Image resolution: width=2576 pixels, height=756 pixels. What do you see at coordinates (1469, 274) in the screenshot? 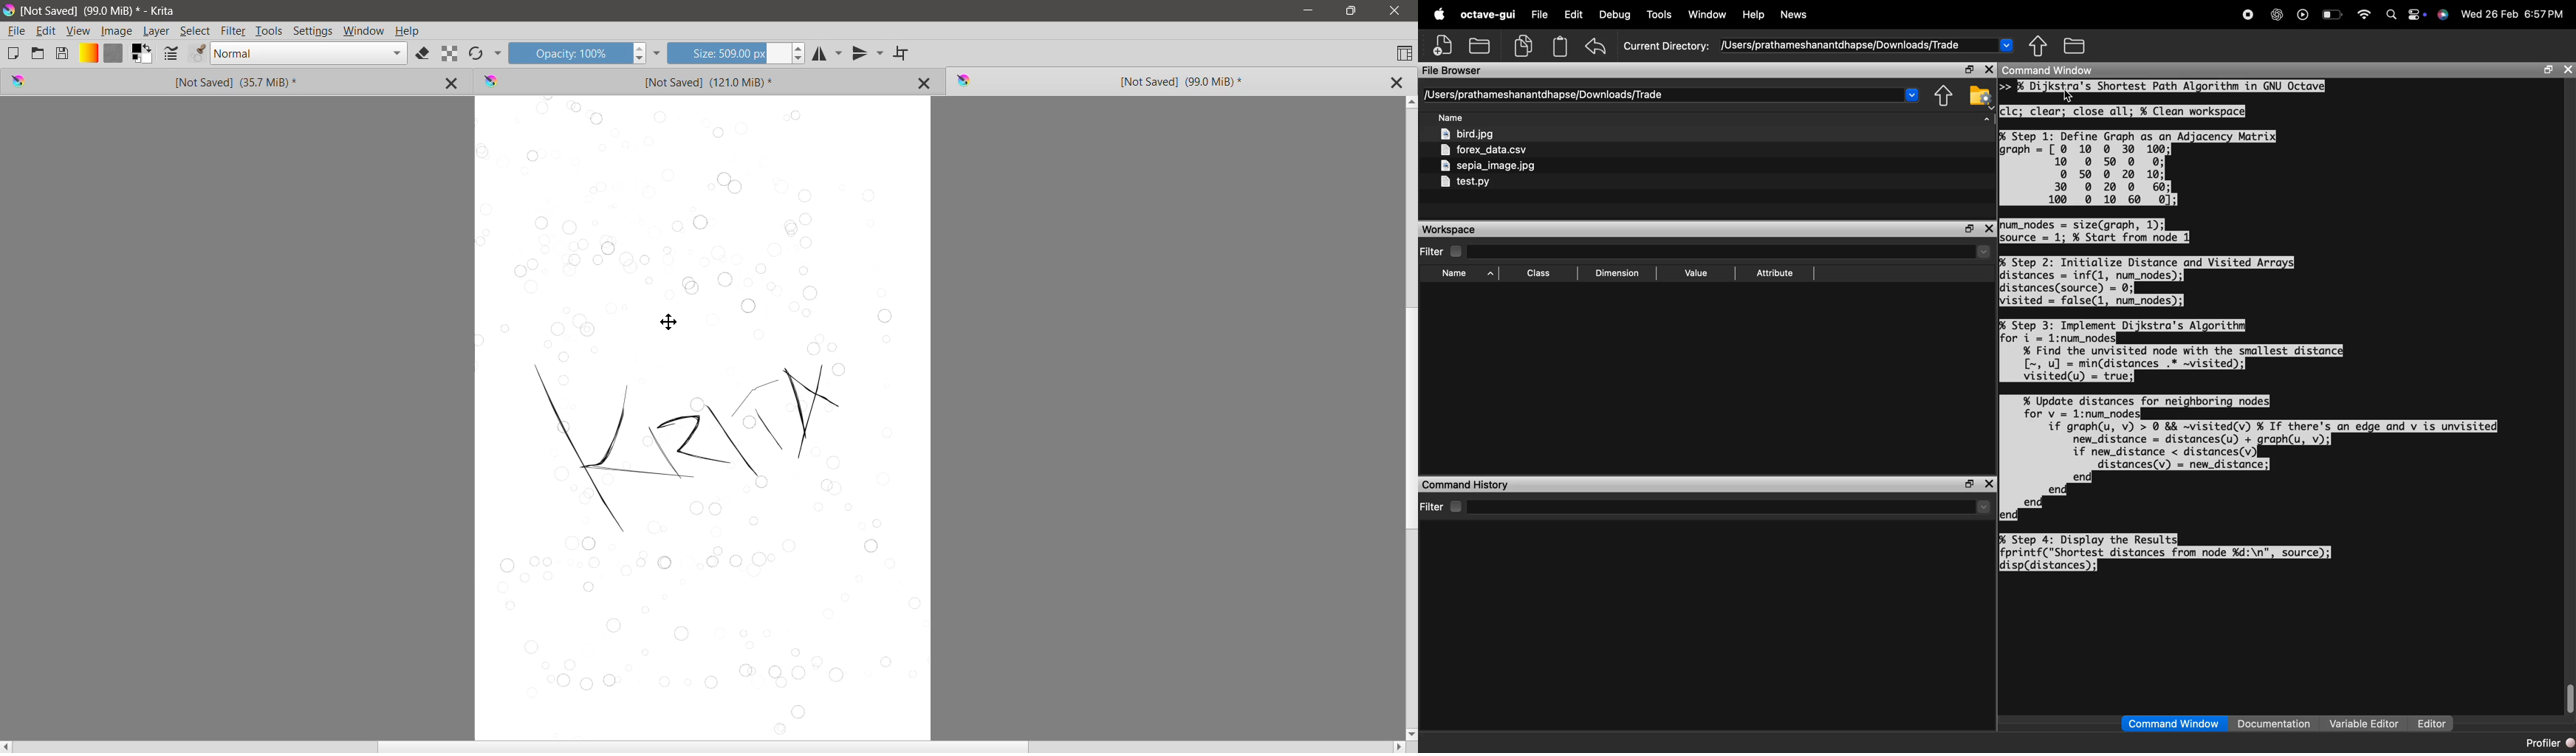
I see `sory by name` at bounding box center [1469, 274].